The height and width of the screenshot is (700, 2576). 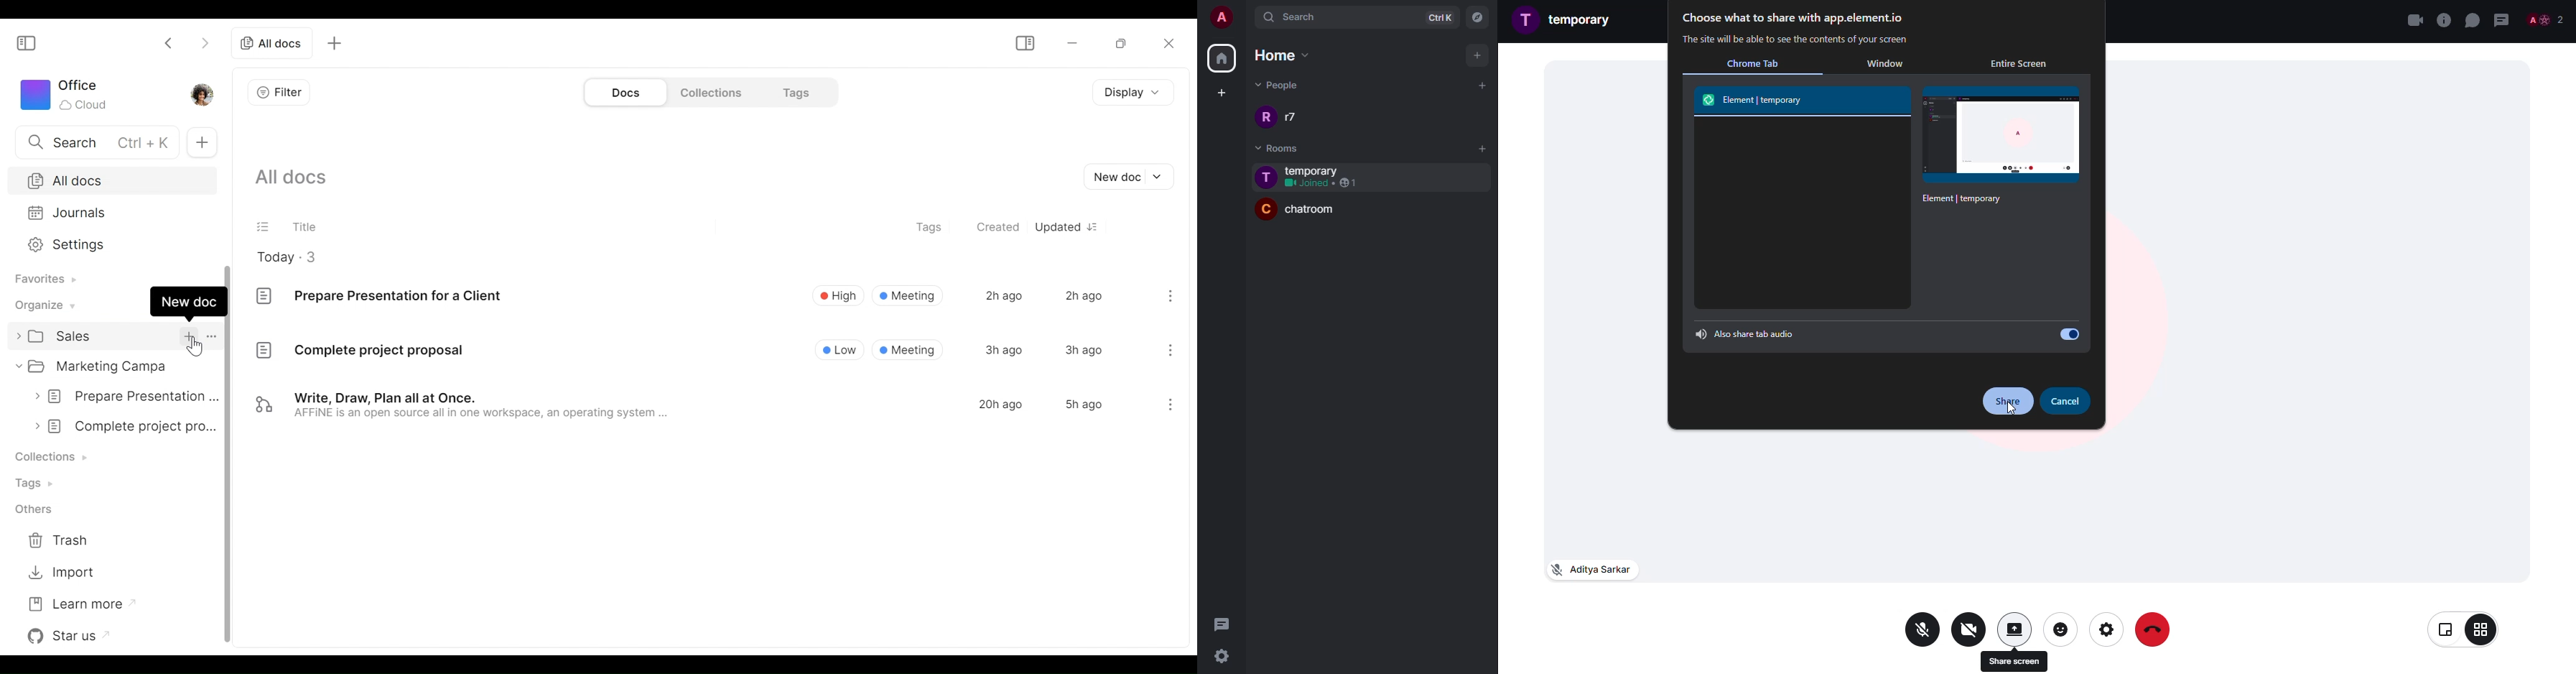 I want to click on room, so click(x=1319, y=170).